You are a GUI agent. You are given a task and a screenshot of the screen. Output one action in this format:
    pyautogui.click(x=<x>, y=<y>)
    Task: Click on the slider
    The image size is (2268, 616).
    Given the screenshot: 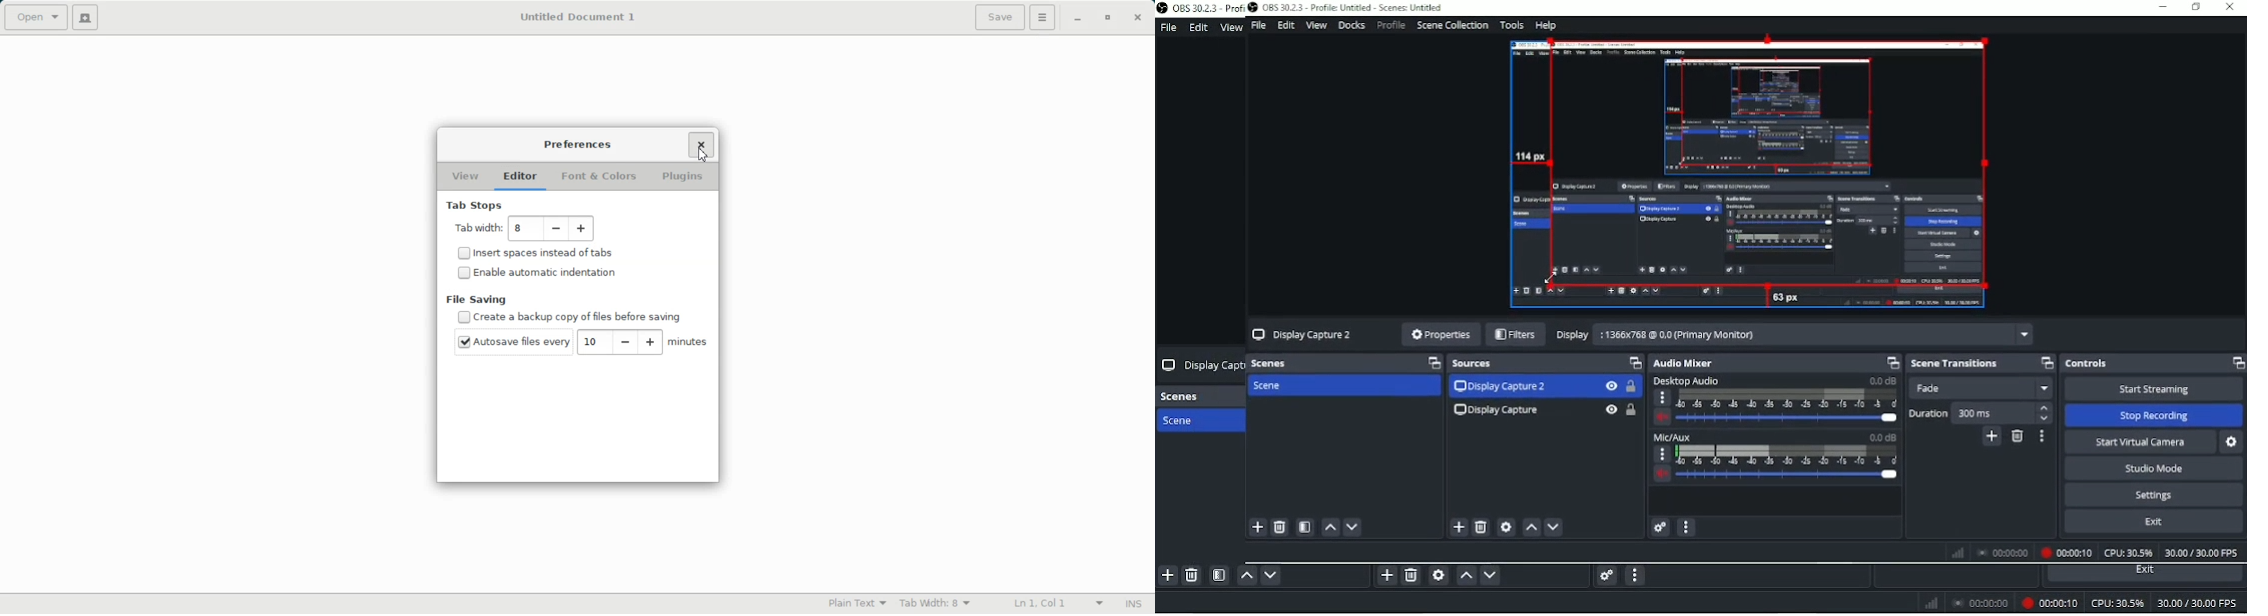 What is the action you would take?
    pyautogui.click(x=1788, y=480)
    